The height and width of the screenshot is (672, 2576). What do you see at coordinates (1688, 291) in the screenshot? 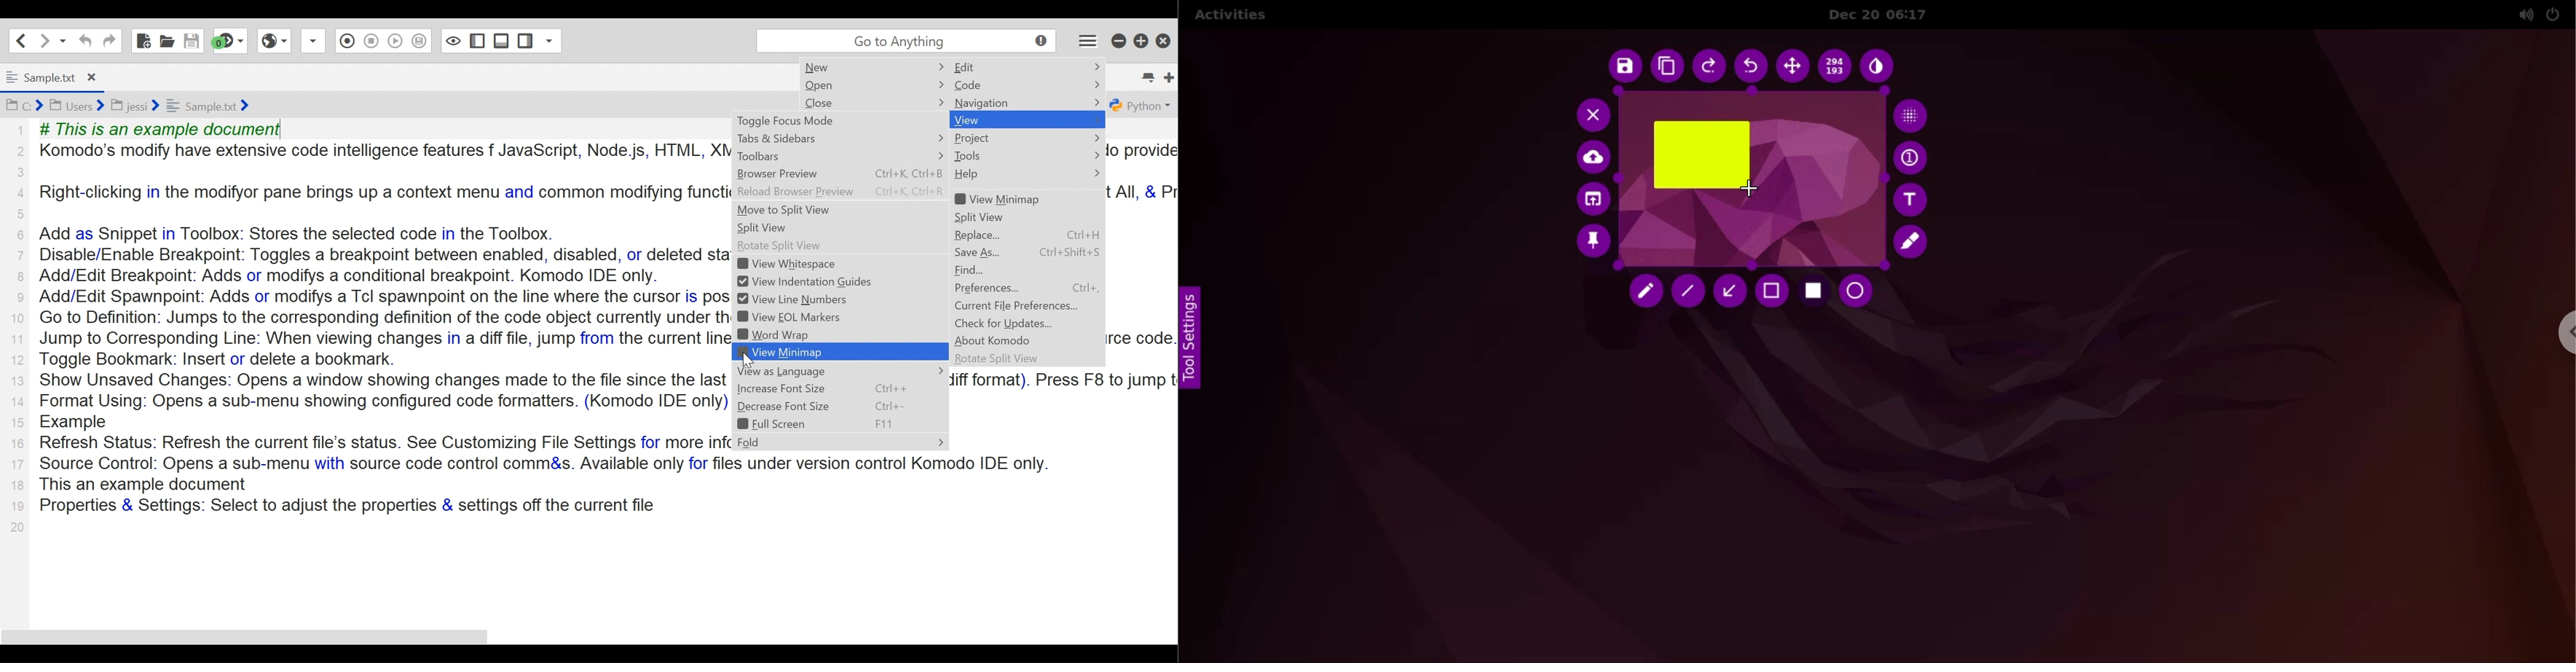
I see `line tool` at bounding box center [1688, 291].